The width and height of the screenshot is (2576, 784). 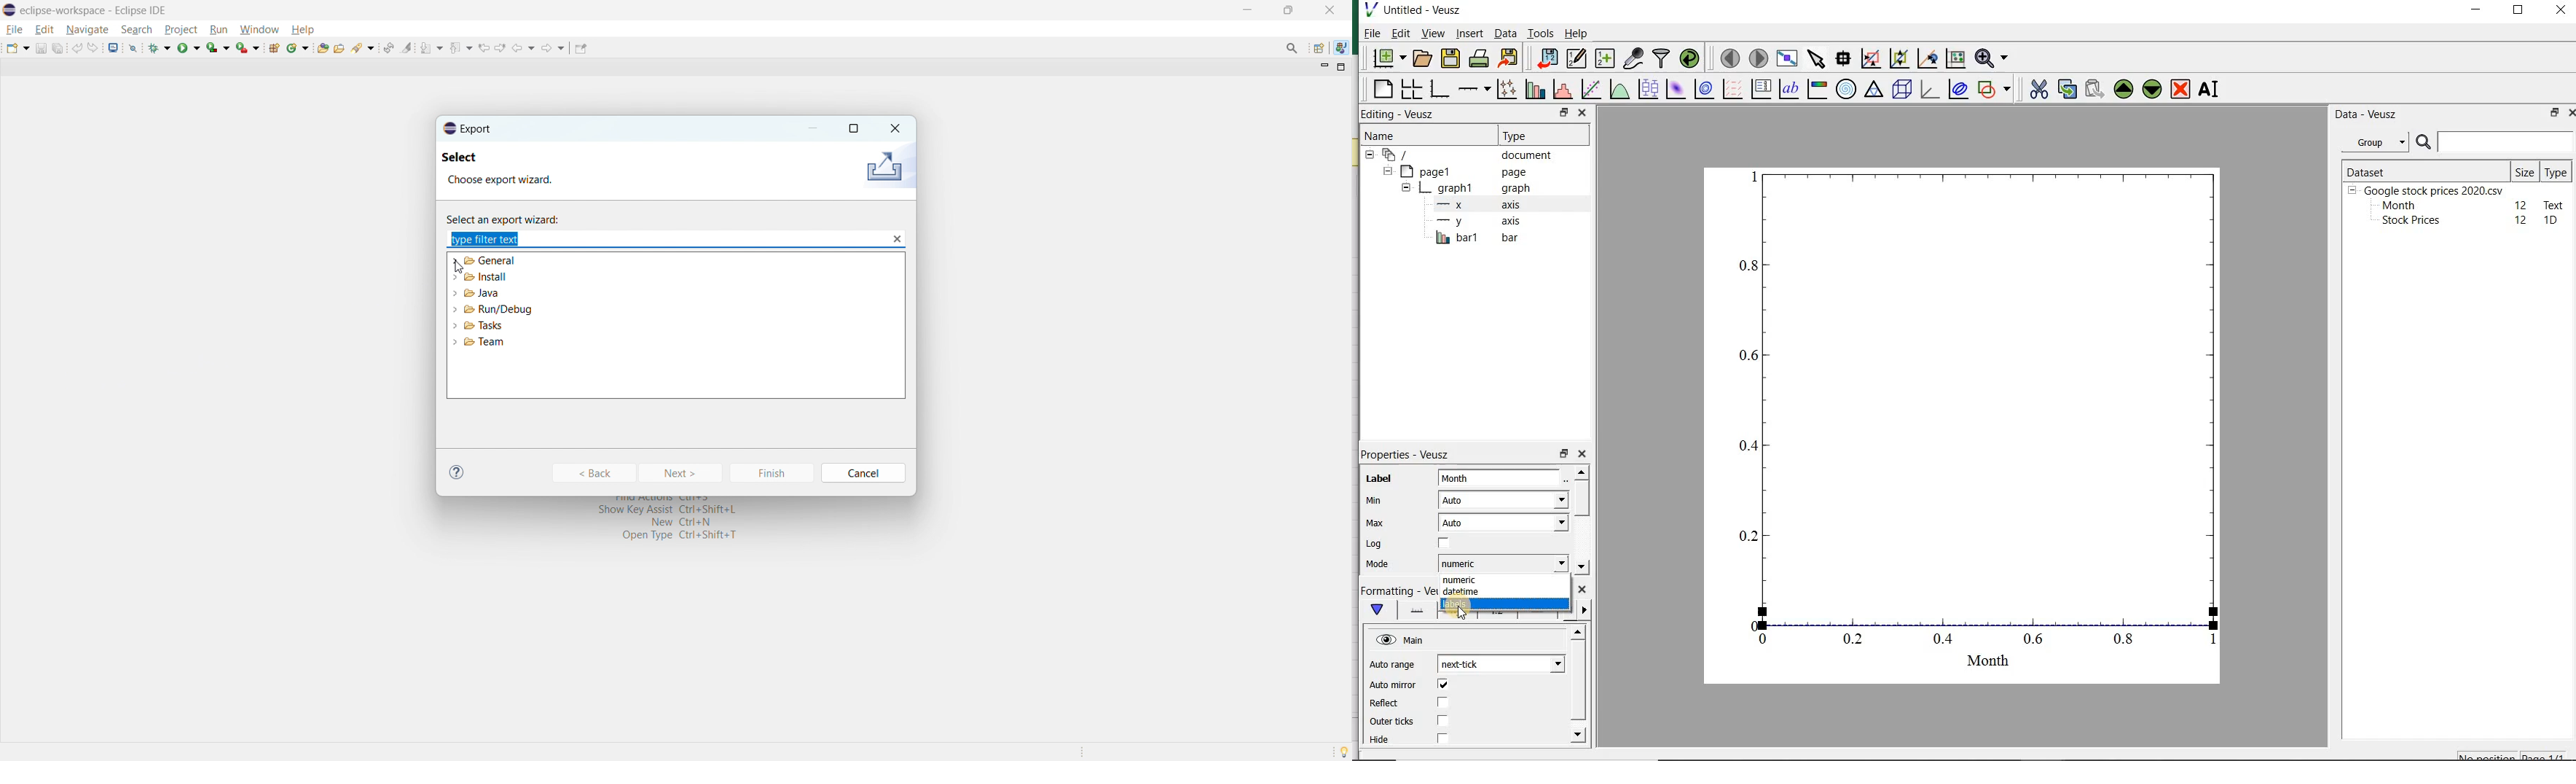 I want to click on Reflect, so click(x=1386, y=703).